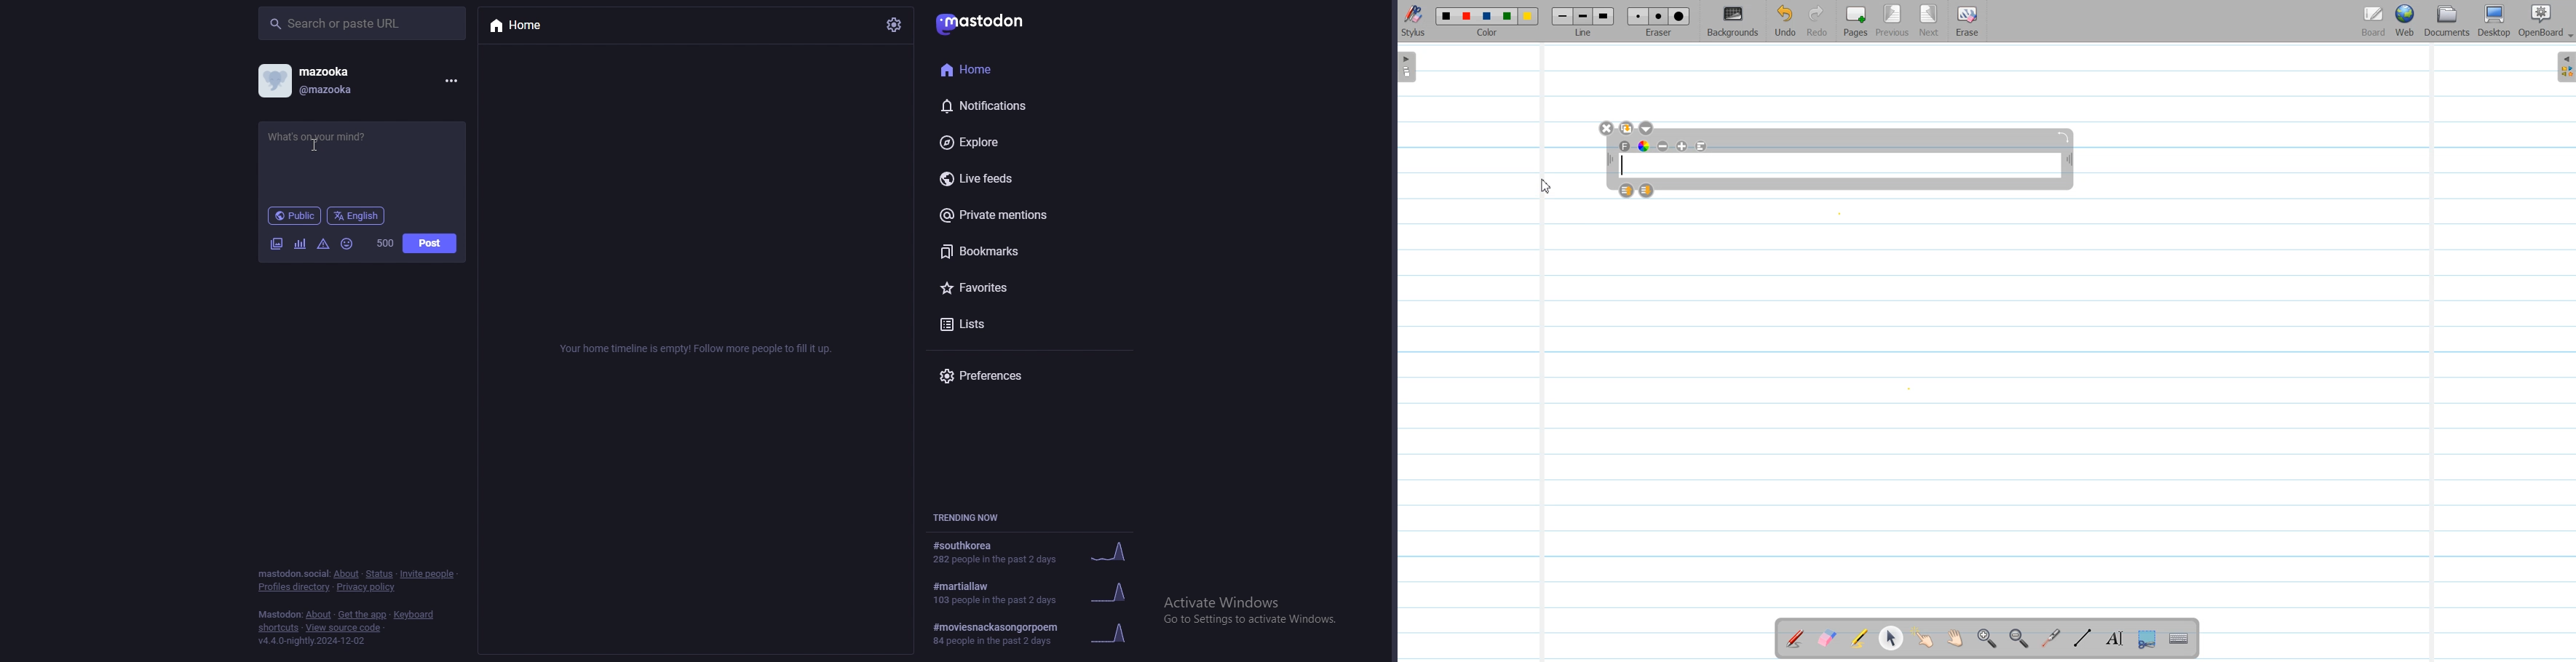 The height and width of the screenshot is (672, 2576). Describe the element at coordinates (292, 573) in the screenshot. I see `mastodon social` at that location.